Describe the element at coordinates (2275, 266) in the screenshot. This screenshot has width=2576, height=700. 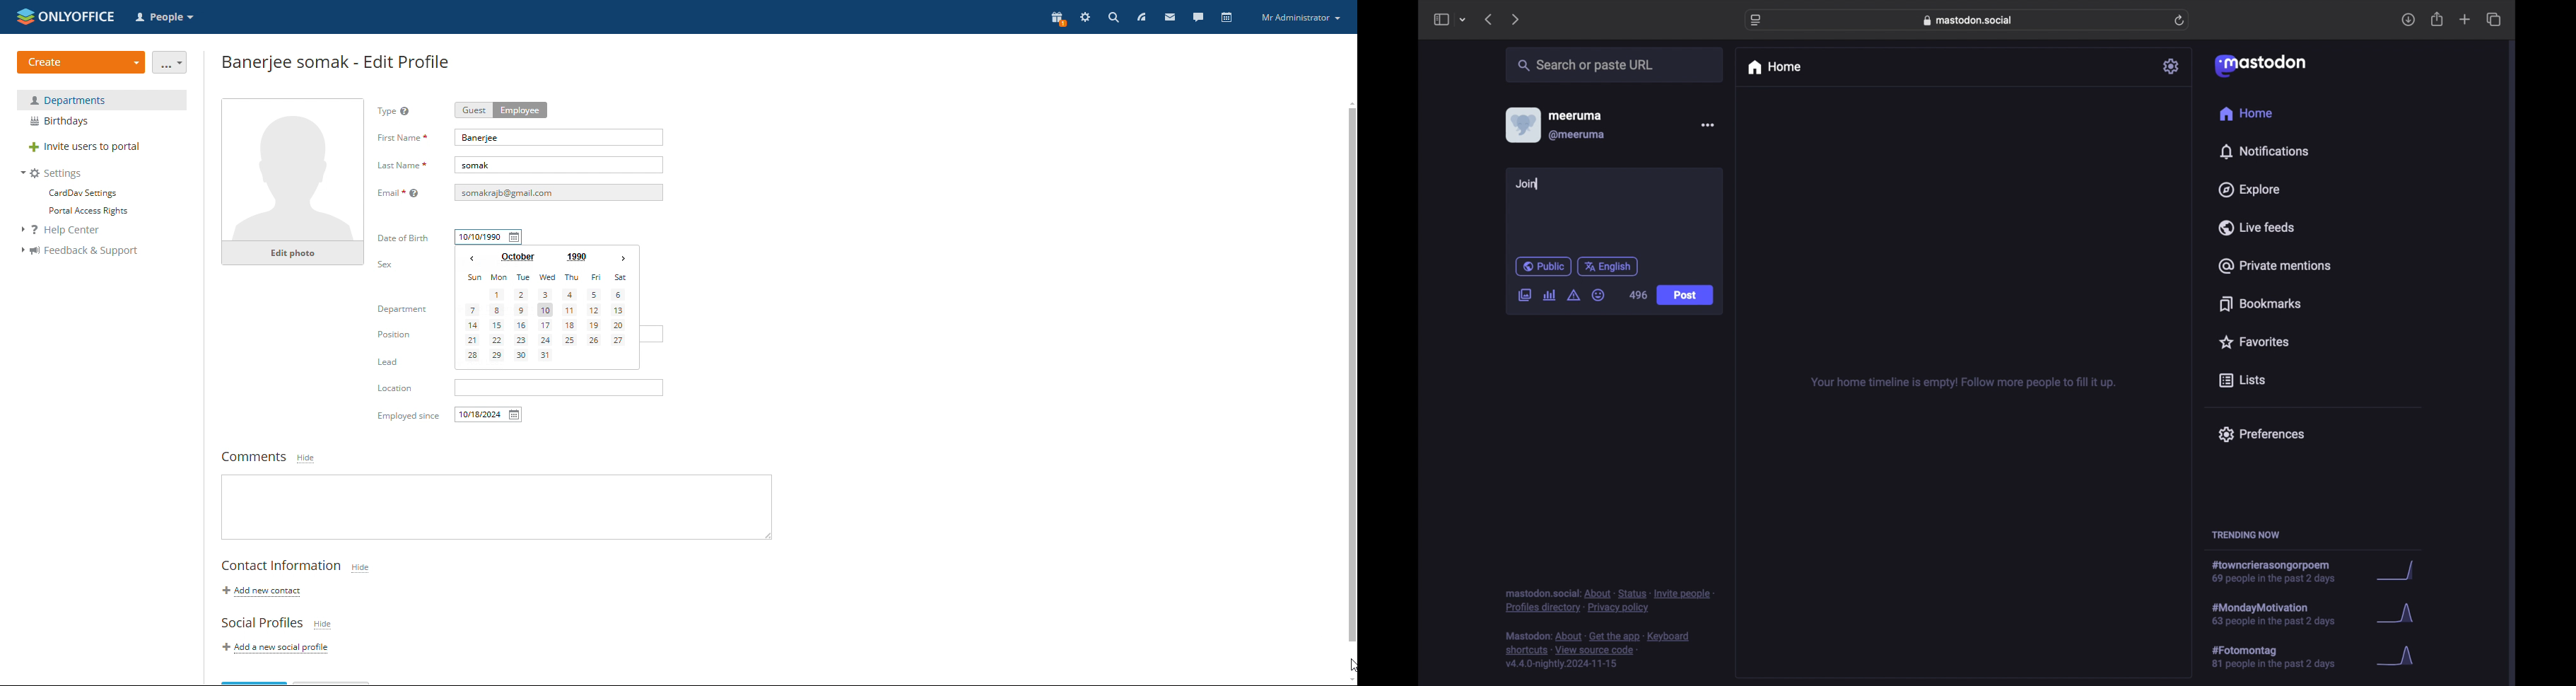
I see `private mentions` at that location.